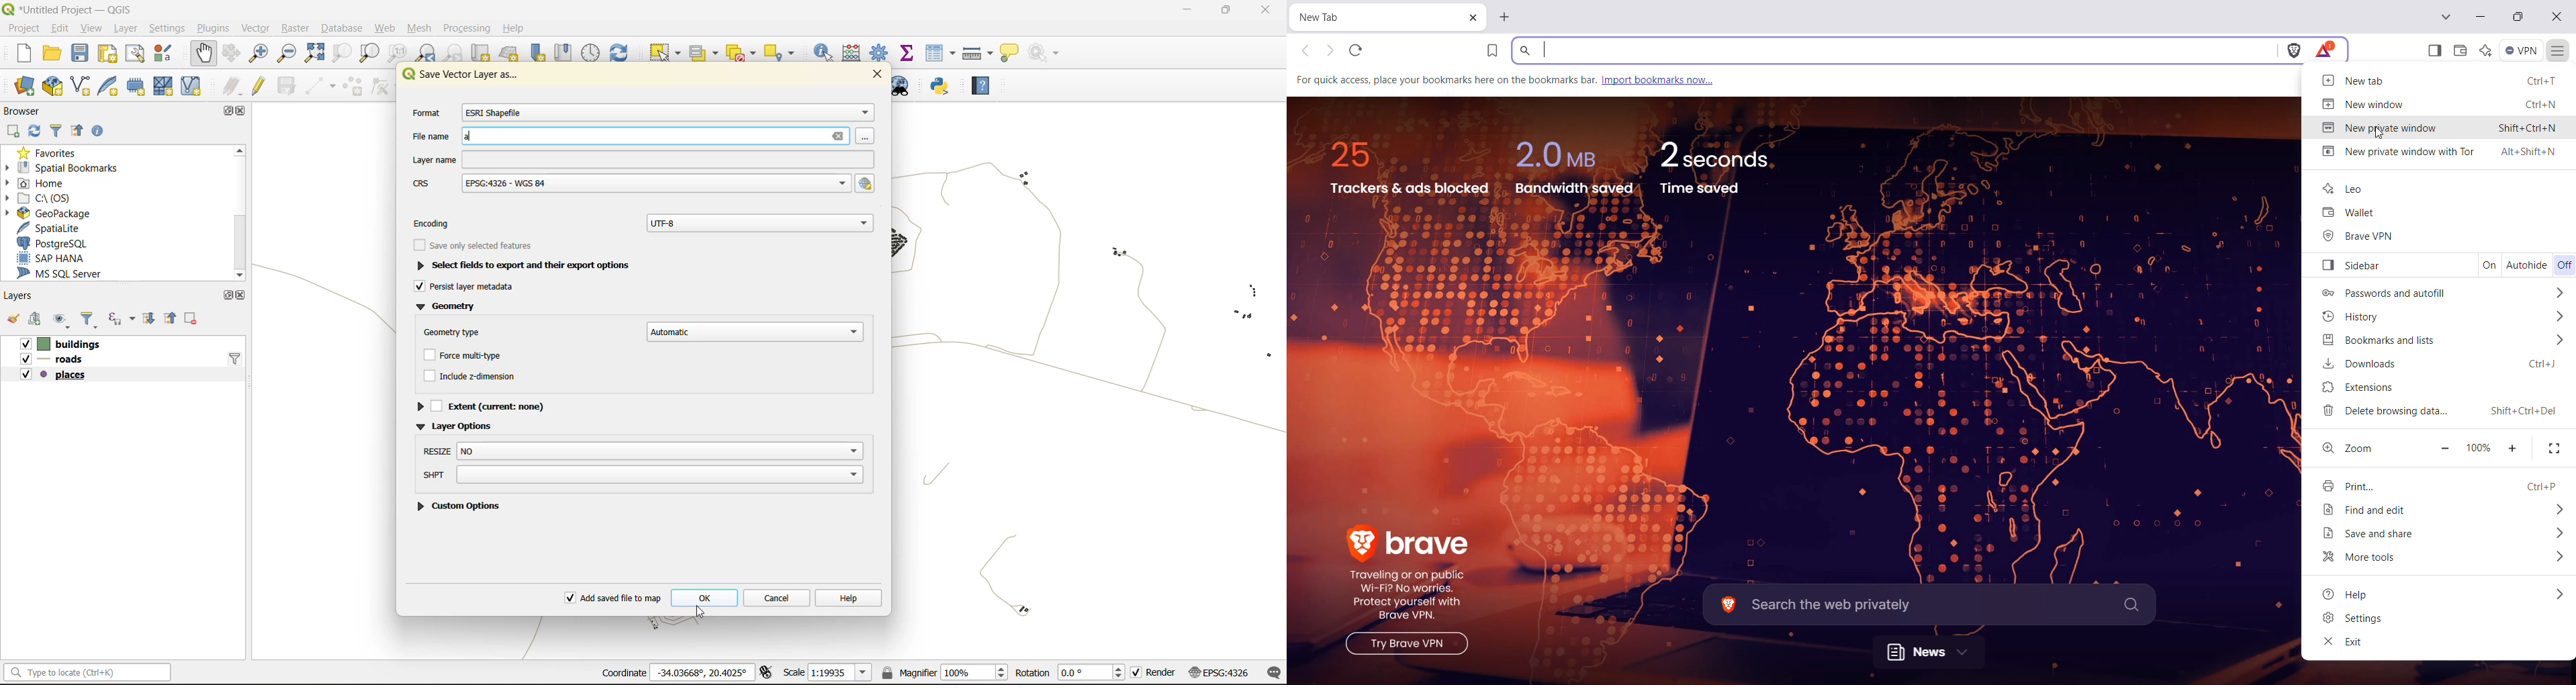 This screenshot has width=2576, height=700. Describe the element at coordinates (781, 52) in the screenshot. I see `select location` at that location.